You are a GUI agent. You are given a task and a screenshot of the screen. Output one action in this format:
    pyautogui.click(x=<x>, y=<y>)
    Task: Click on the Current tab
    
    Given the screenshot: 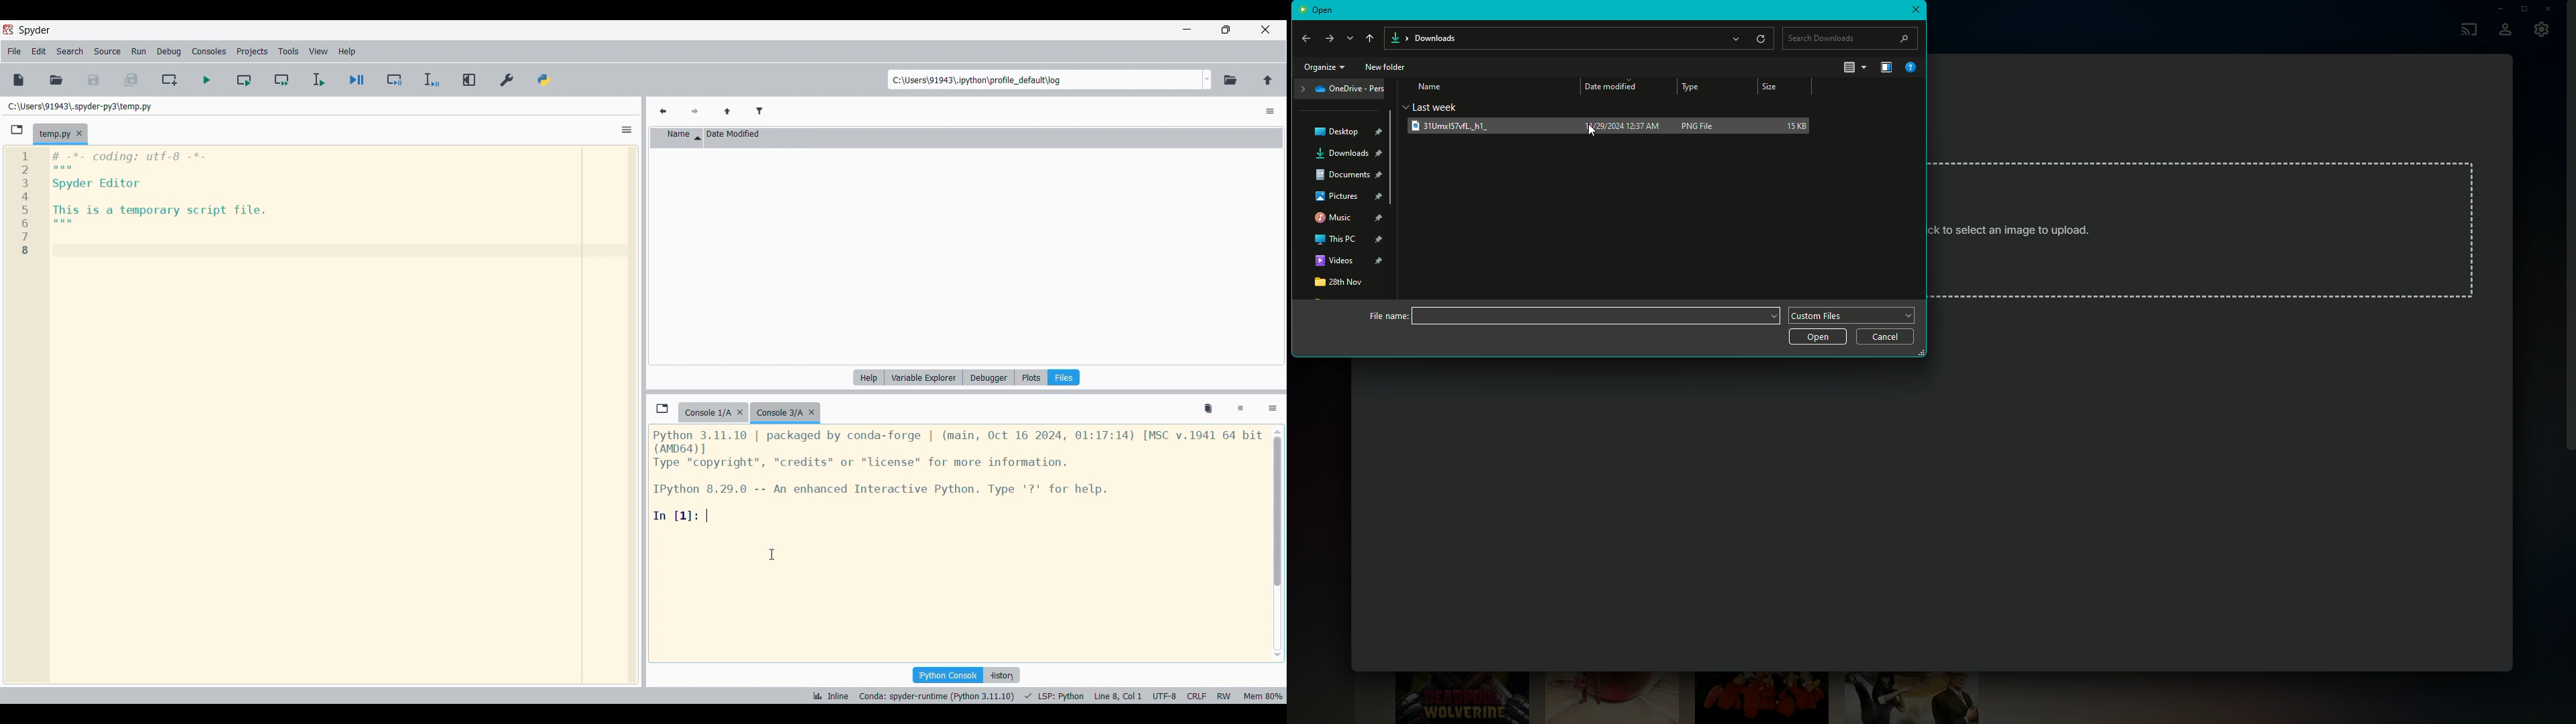 What is the action you would take?
    pyautogui.click(x=706, y=413)
    